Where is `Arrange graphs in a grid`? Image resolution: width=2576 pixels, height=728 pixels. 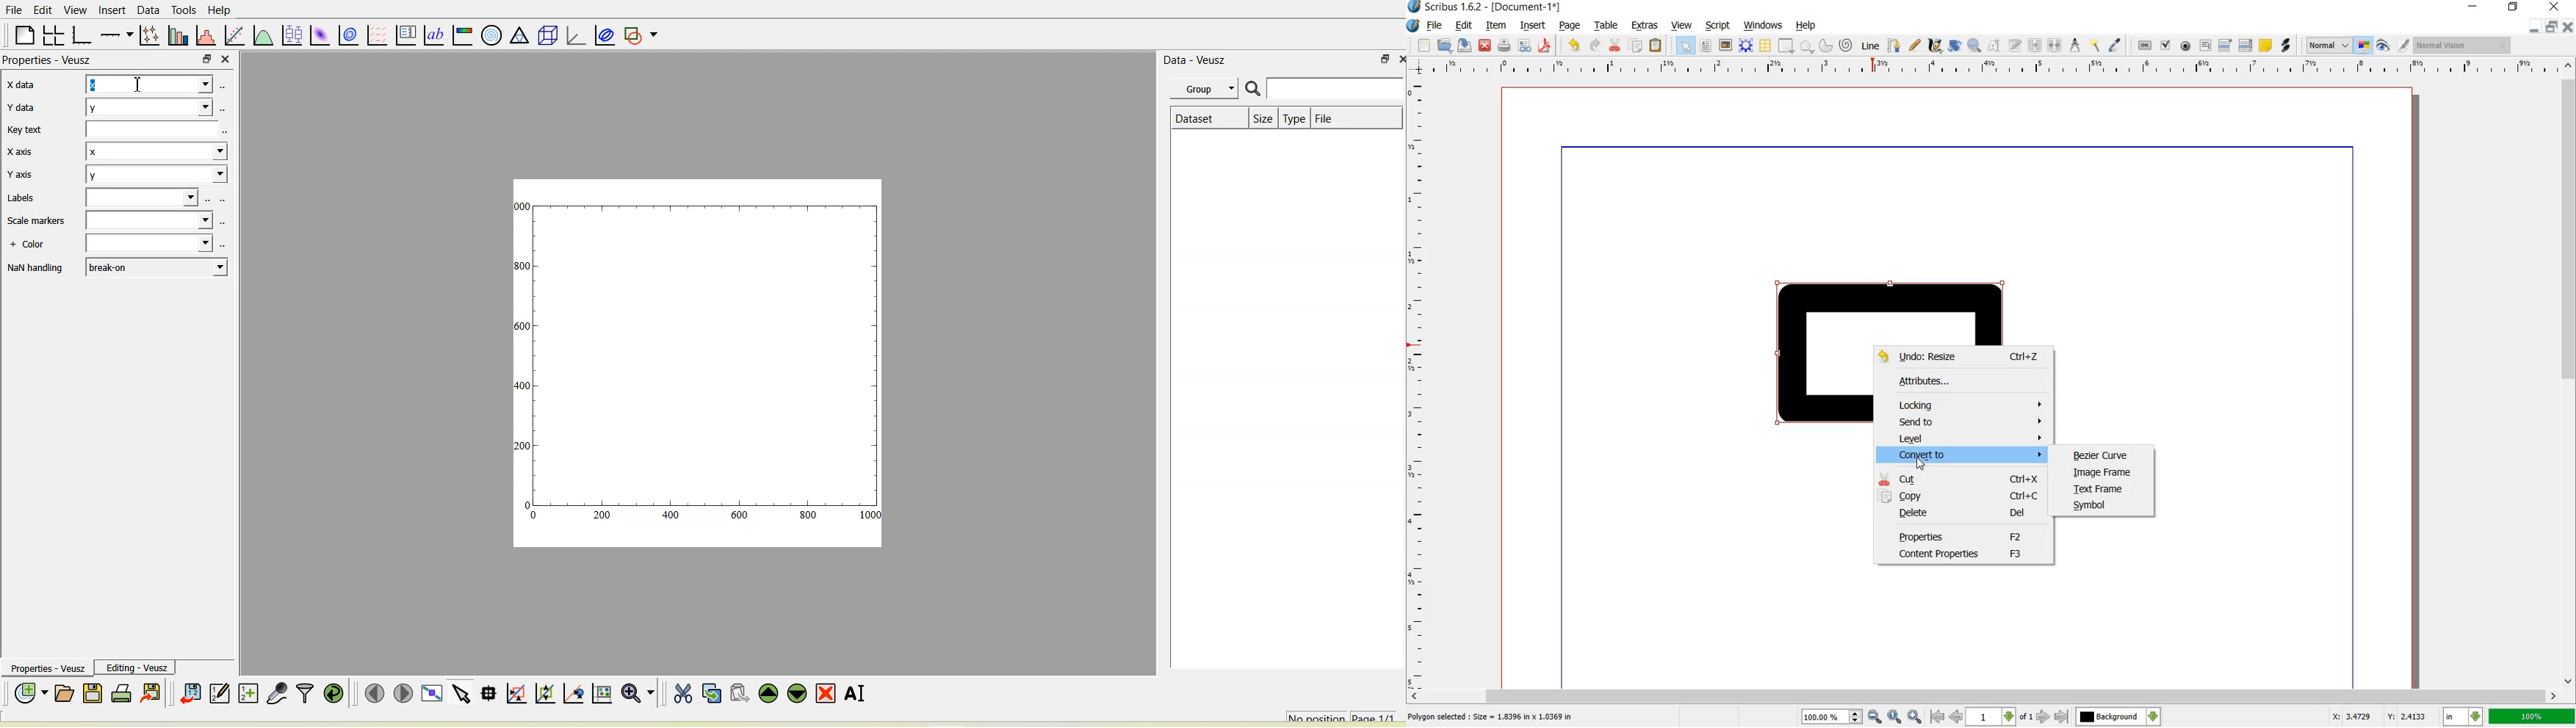 Arrange graphs in a grid is located at coordinates (54, 35).